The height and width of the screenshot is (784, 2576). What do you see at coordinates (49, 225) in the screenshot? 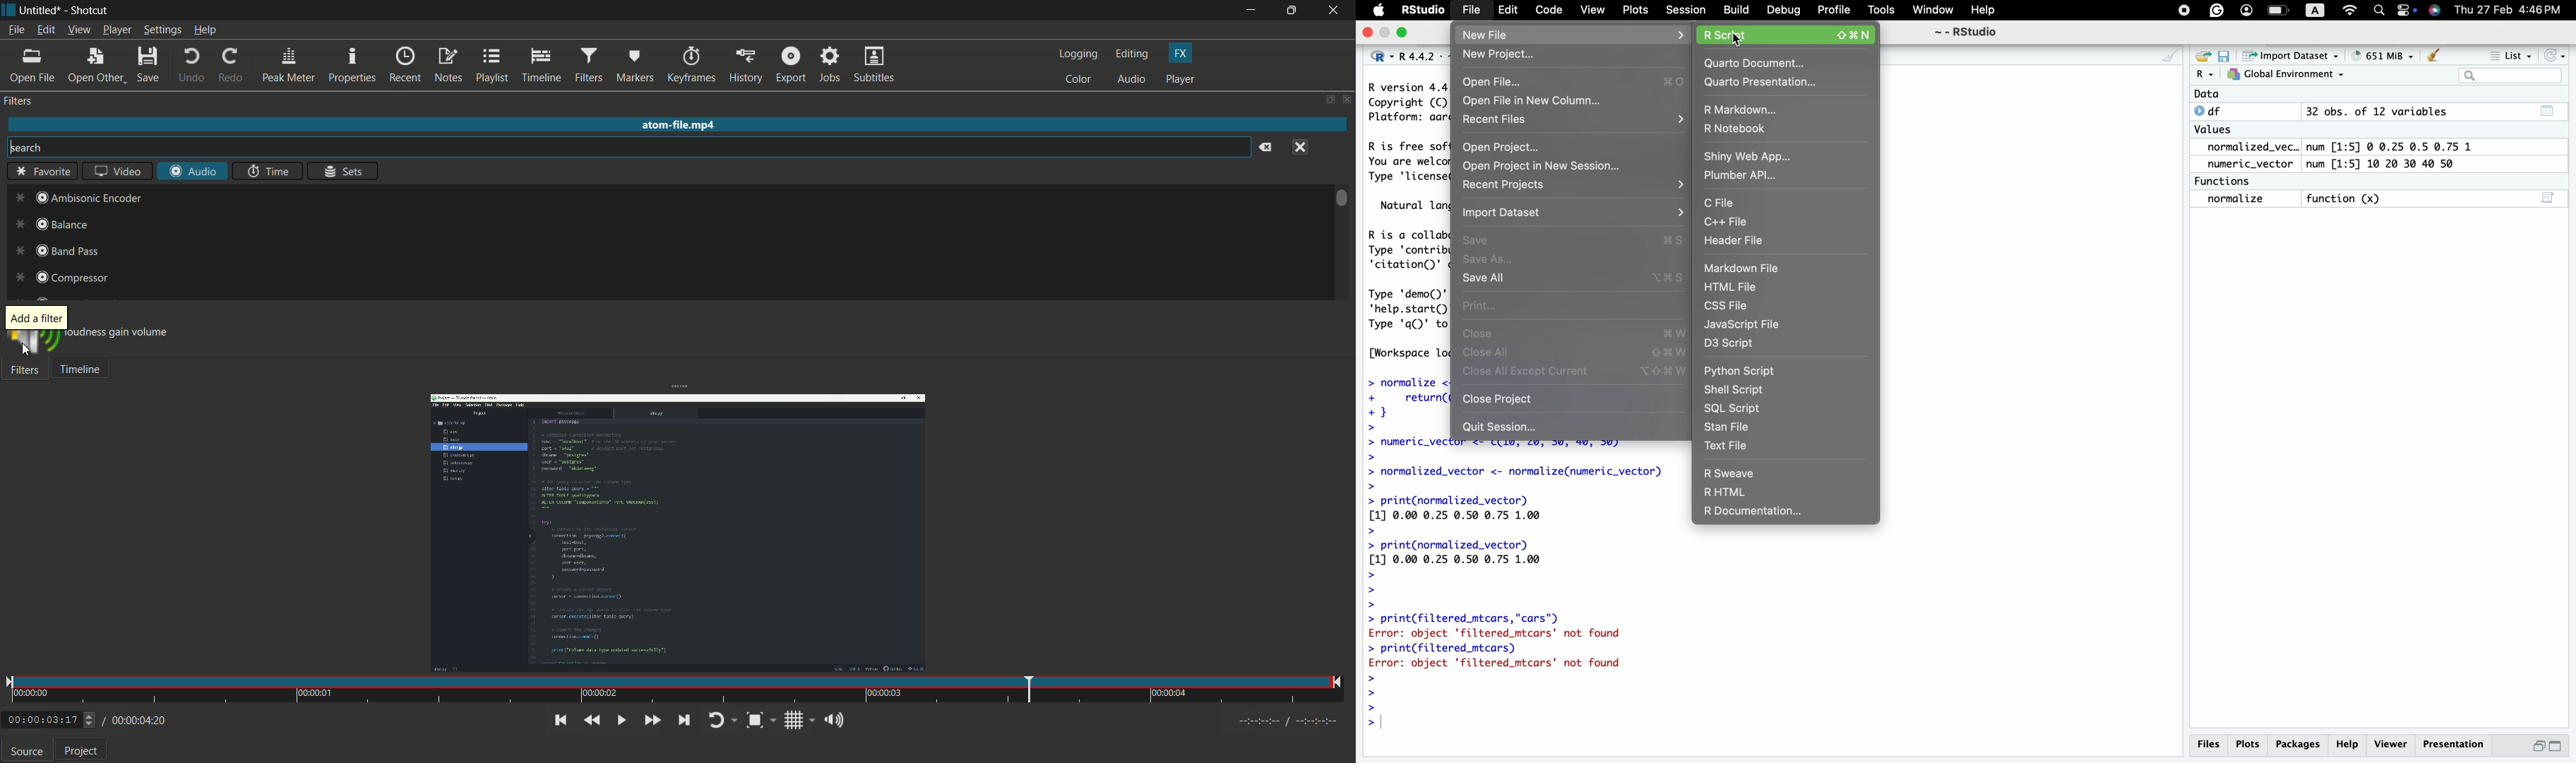
I see `balance` at bounding box center [49, 225].